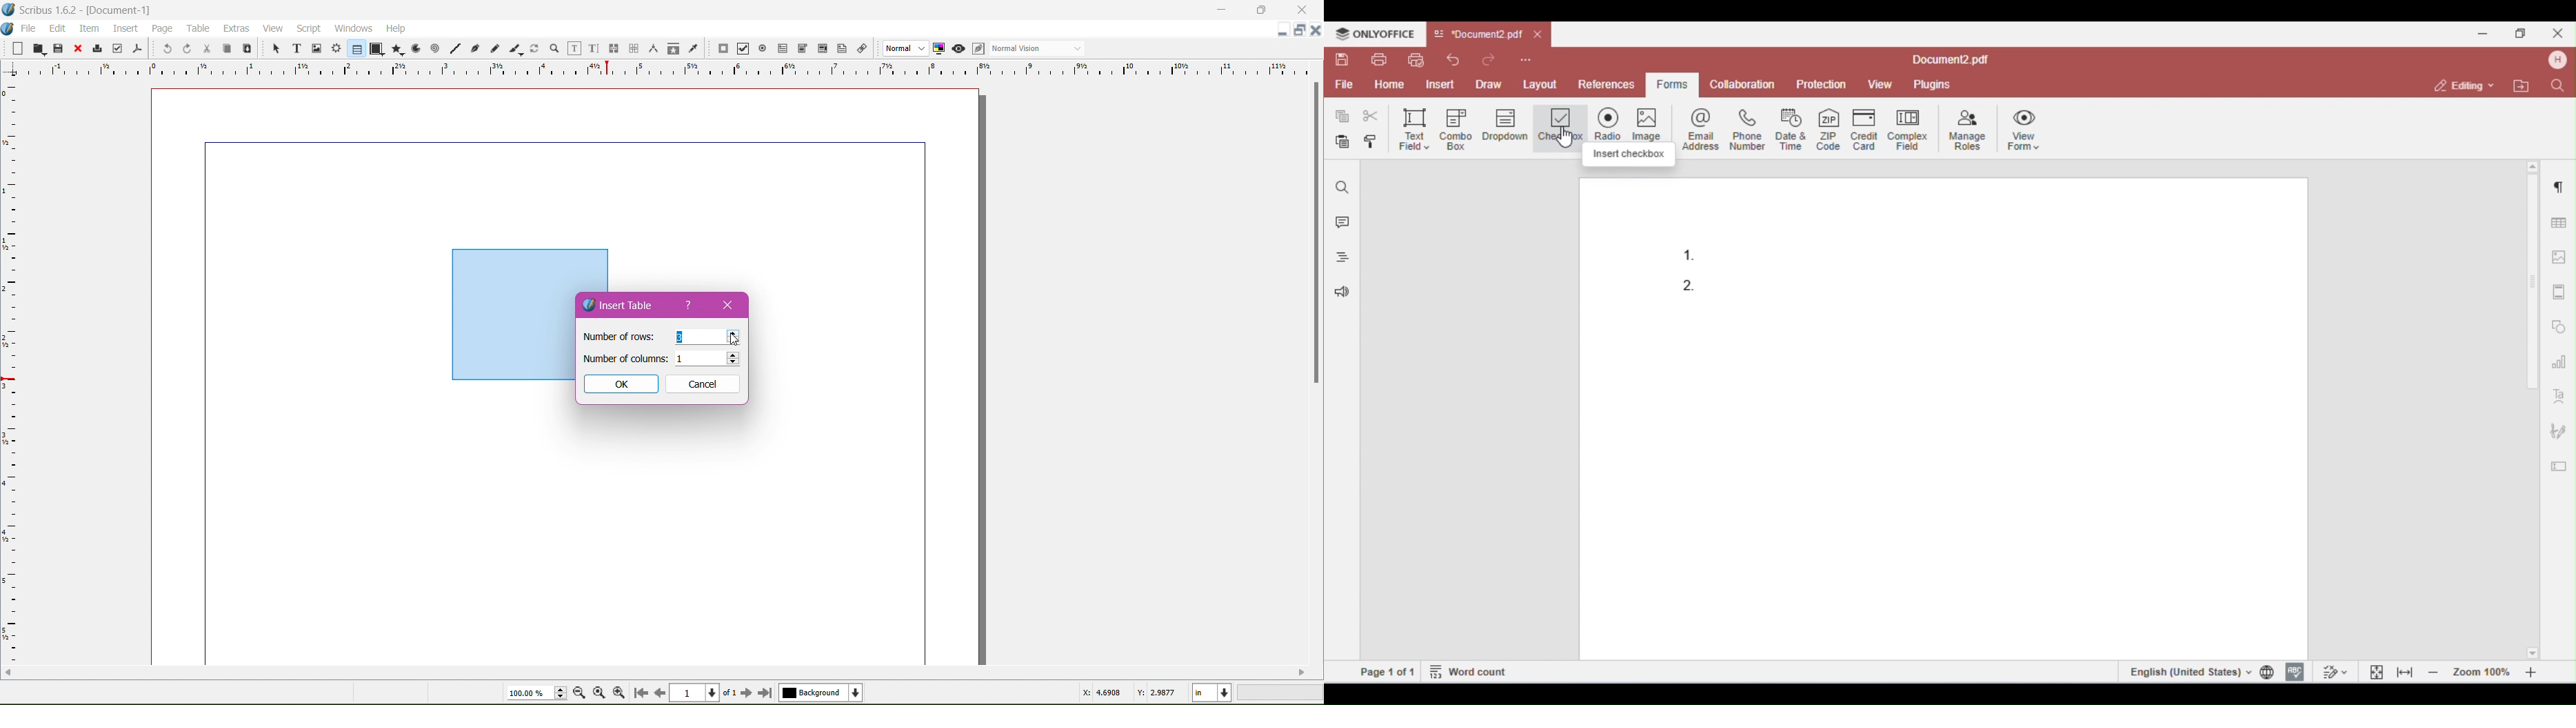  What do you see at coordinates (977, 48) in the screenshot?
I see `Edit in Preview mode` at bounding box center [977, 48].